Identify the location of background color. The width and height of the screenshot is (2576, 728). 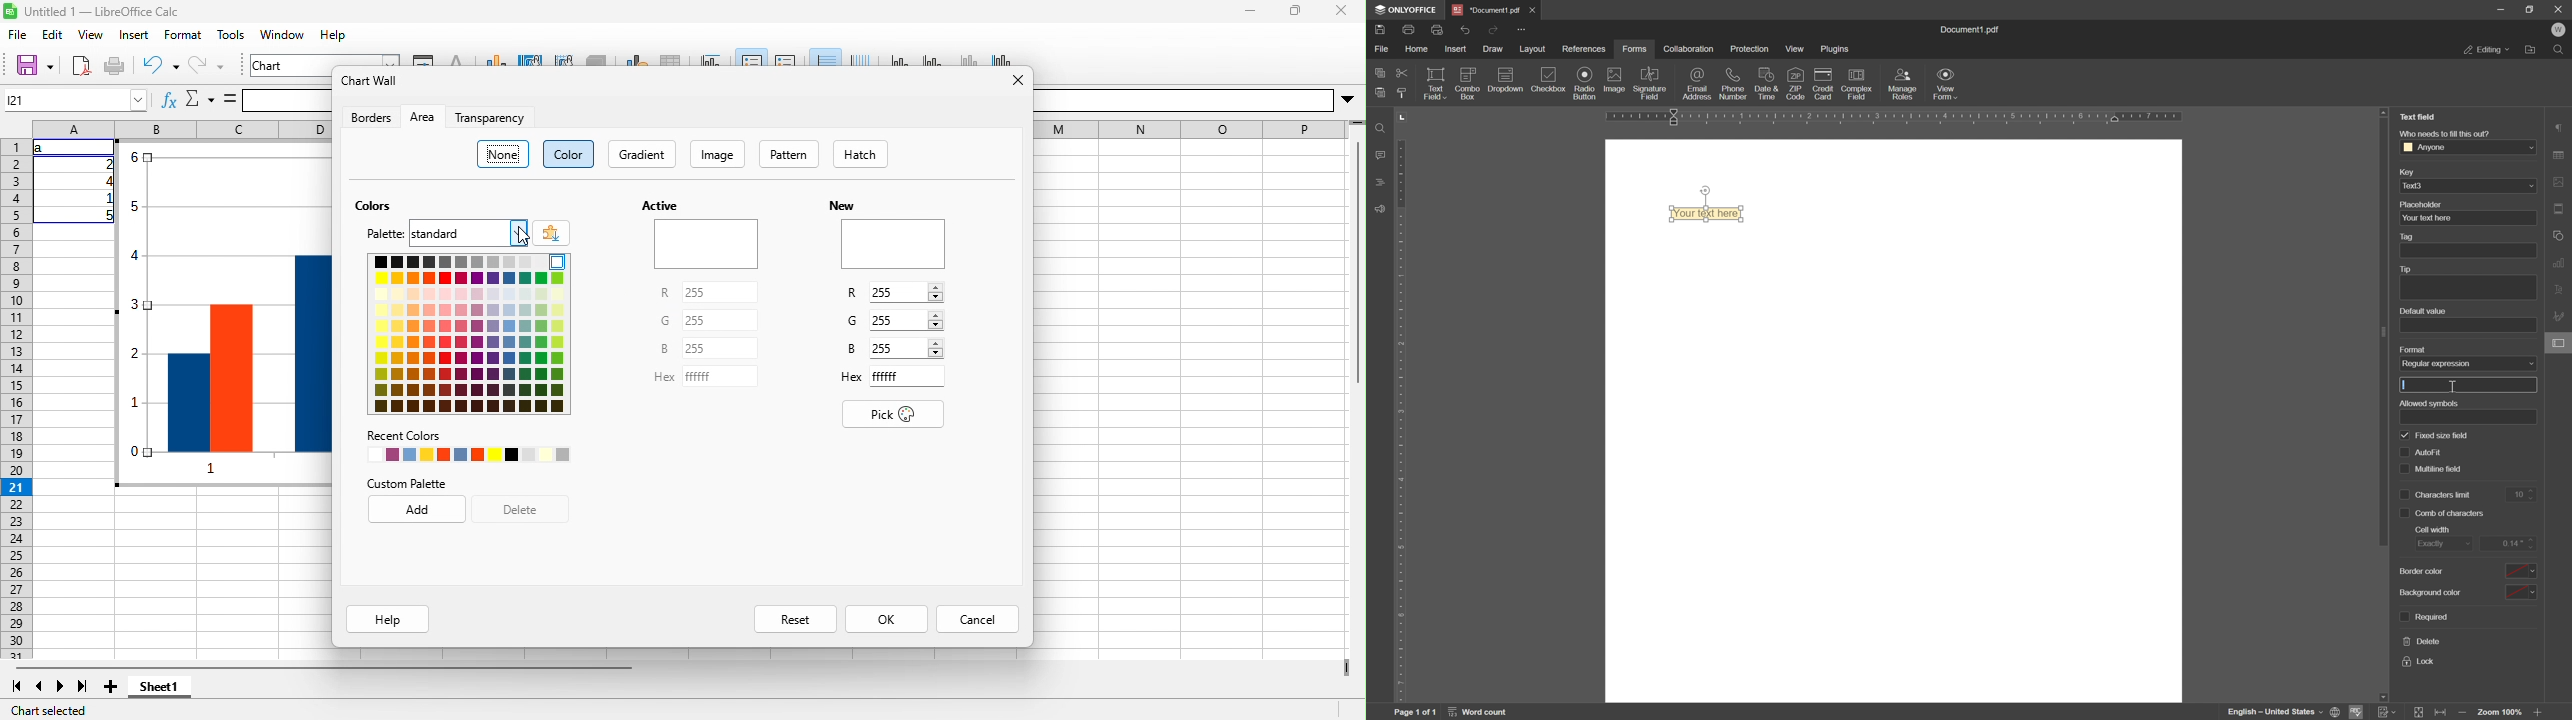
(2437, 591).